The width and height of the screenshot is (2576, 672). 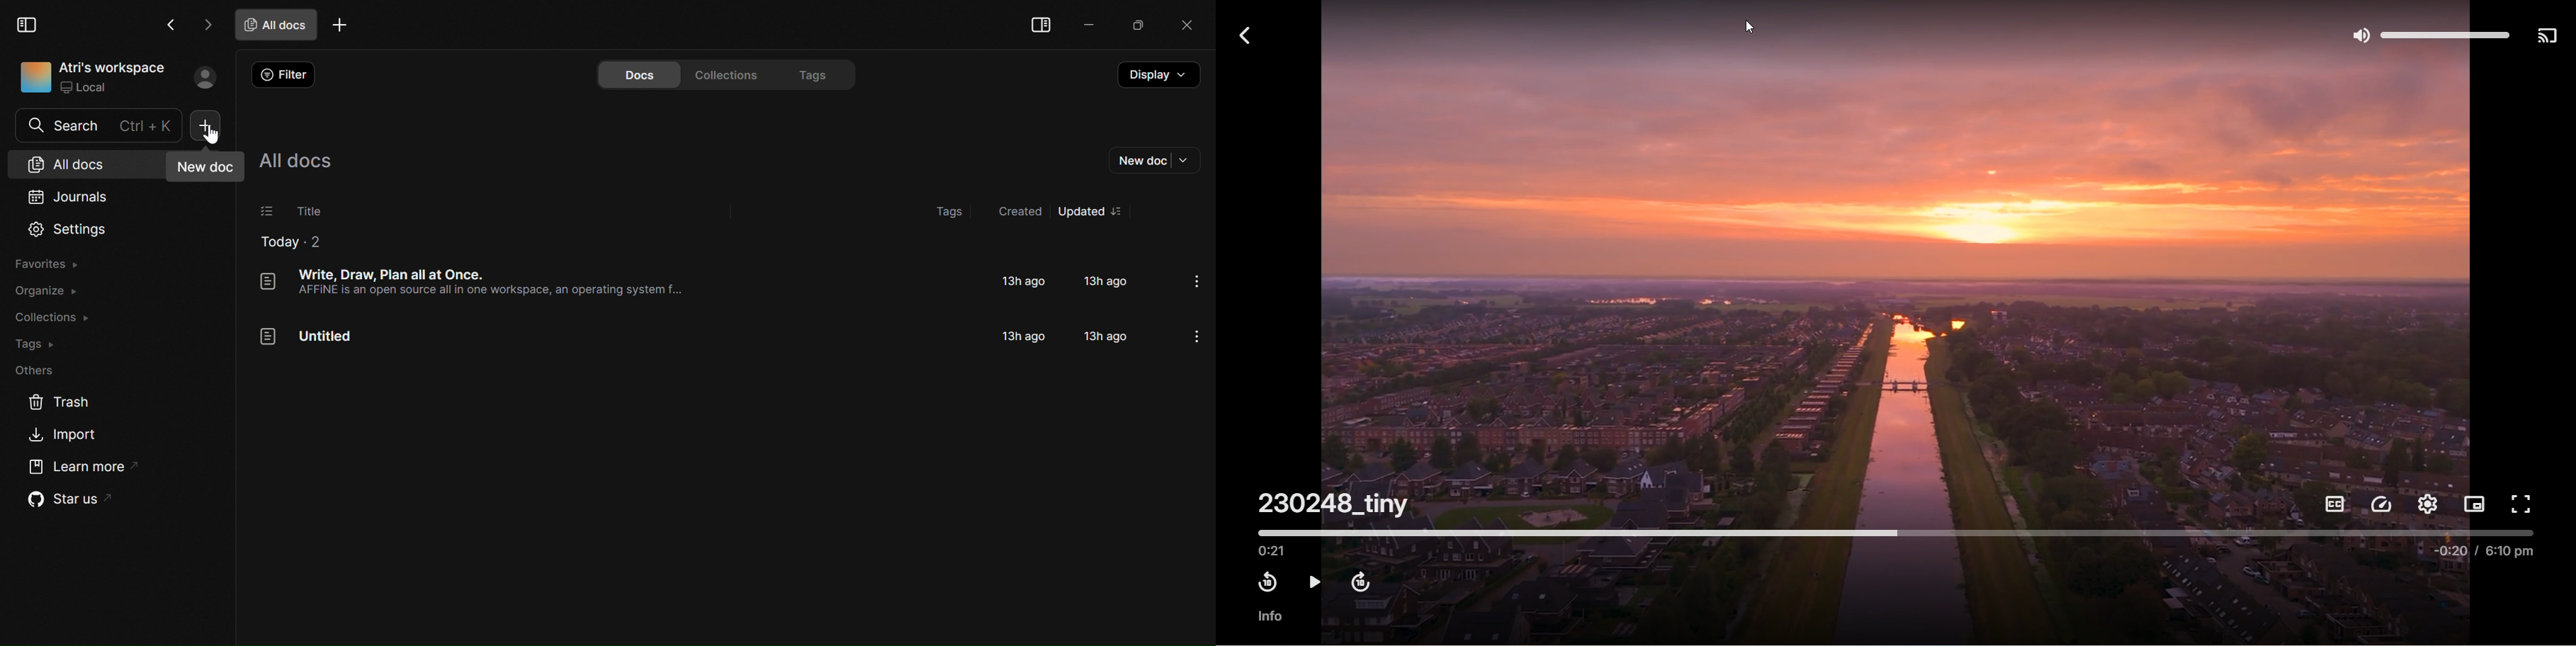 I want to click on icon, so click(x=33, y=77).